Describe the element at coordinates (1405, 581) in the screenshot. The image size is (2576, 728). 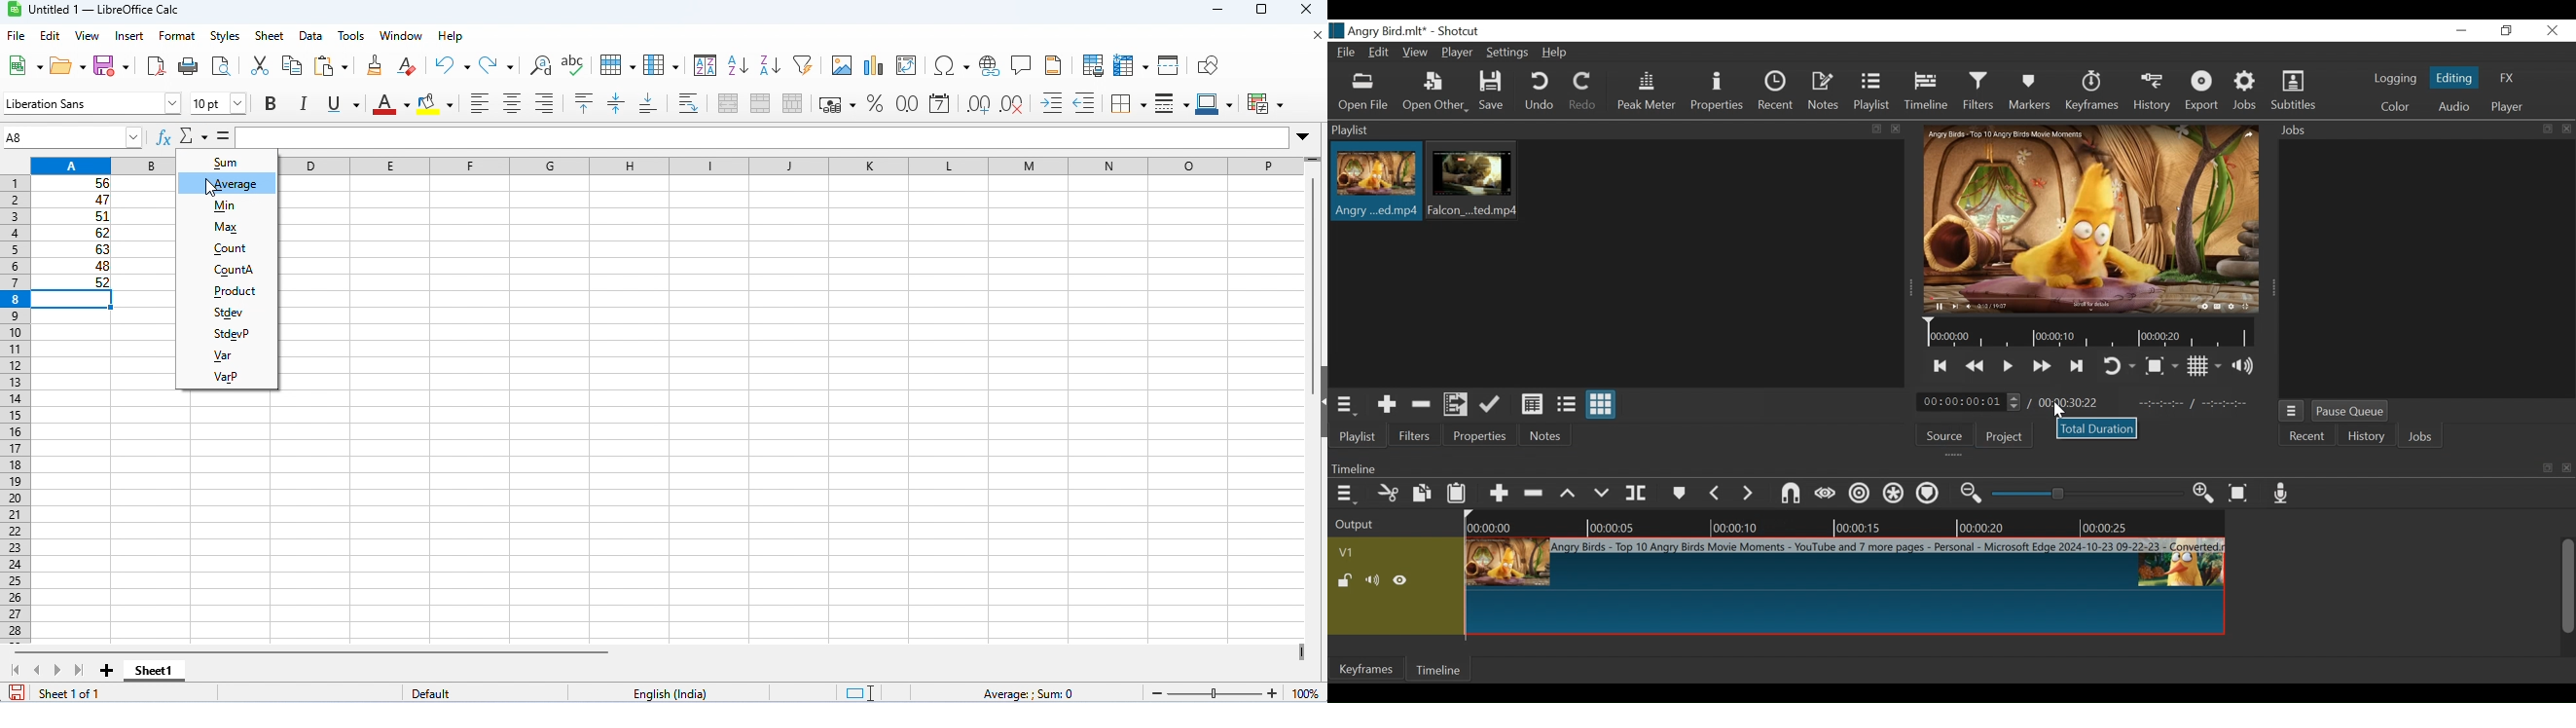
I see `Hide` at that location.